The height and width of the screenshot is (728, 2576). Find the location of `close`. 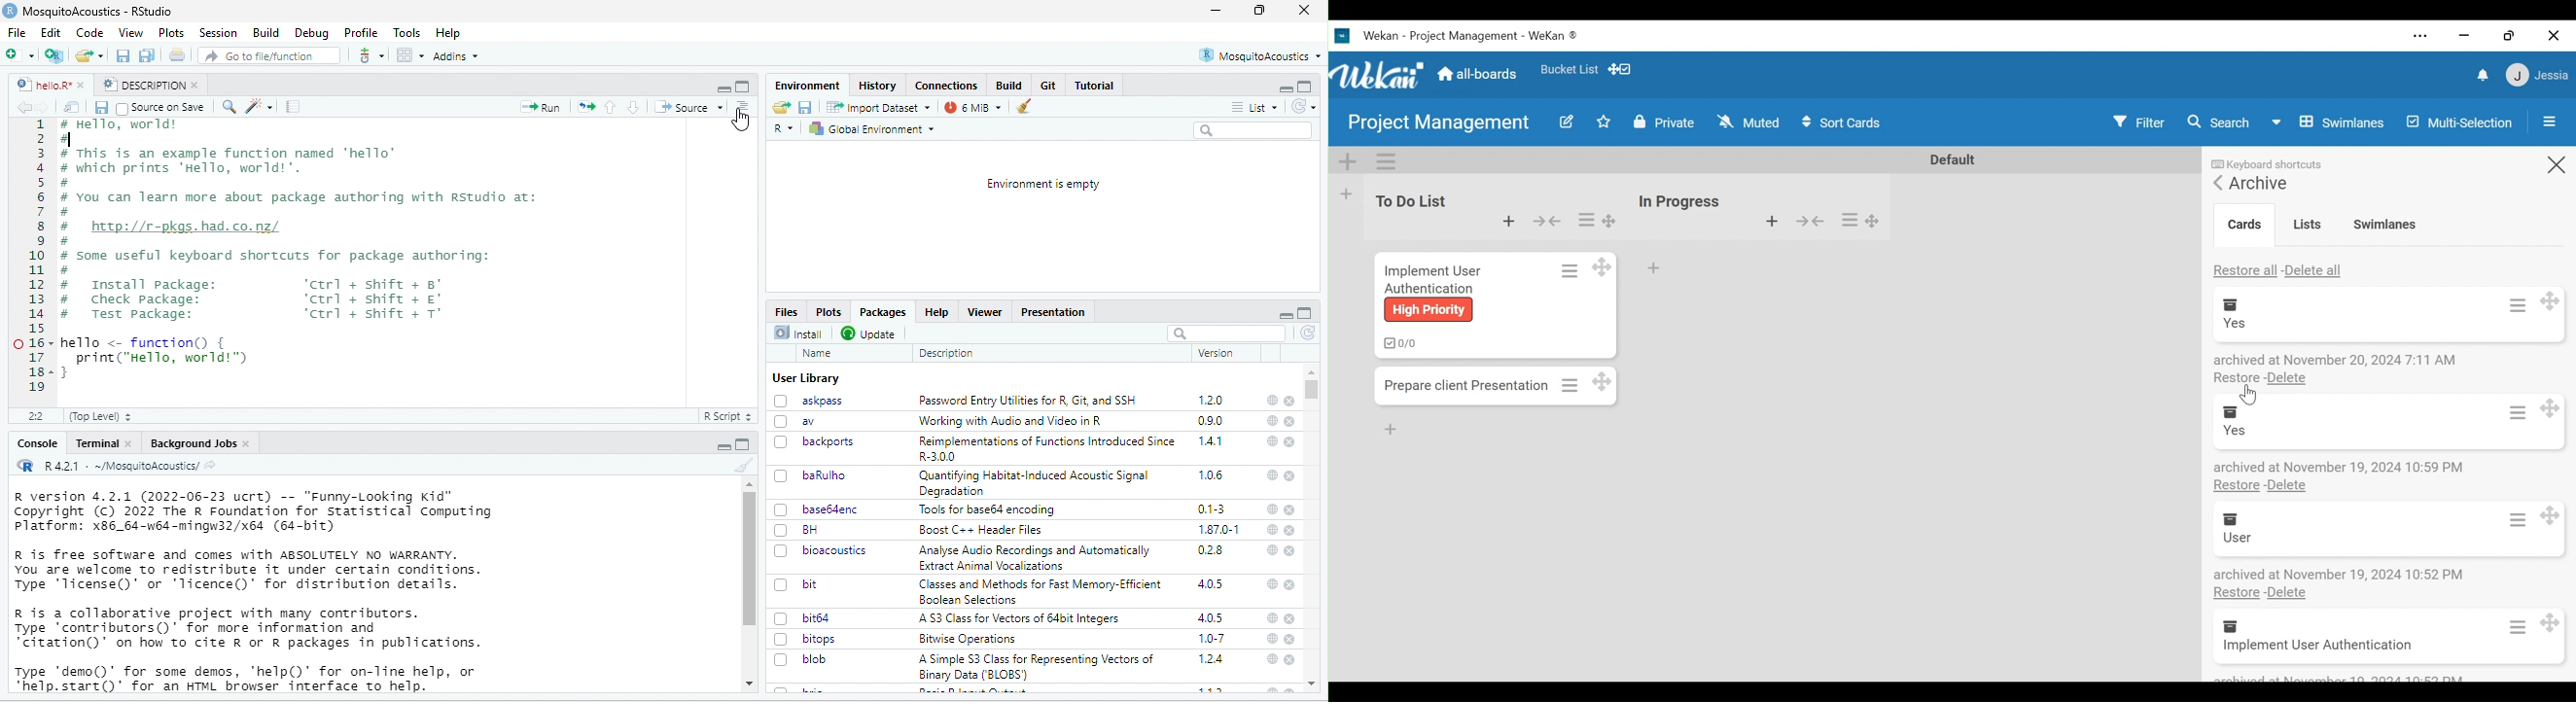

close is located at coordinates (1291, 619).